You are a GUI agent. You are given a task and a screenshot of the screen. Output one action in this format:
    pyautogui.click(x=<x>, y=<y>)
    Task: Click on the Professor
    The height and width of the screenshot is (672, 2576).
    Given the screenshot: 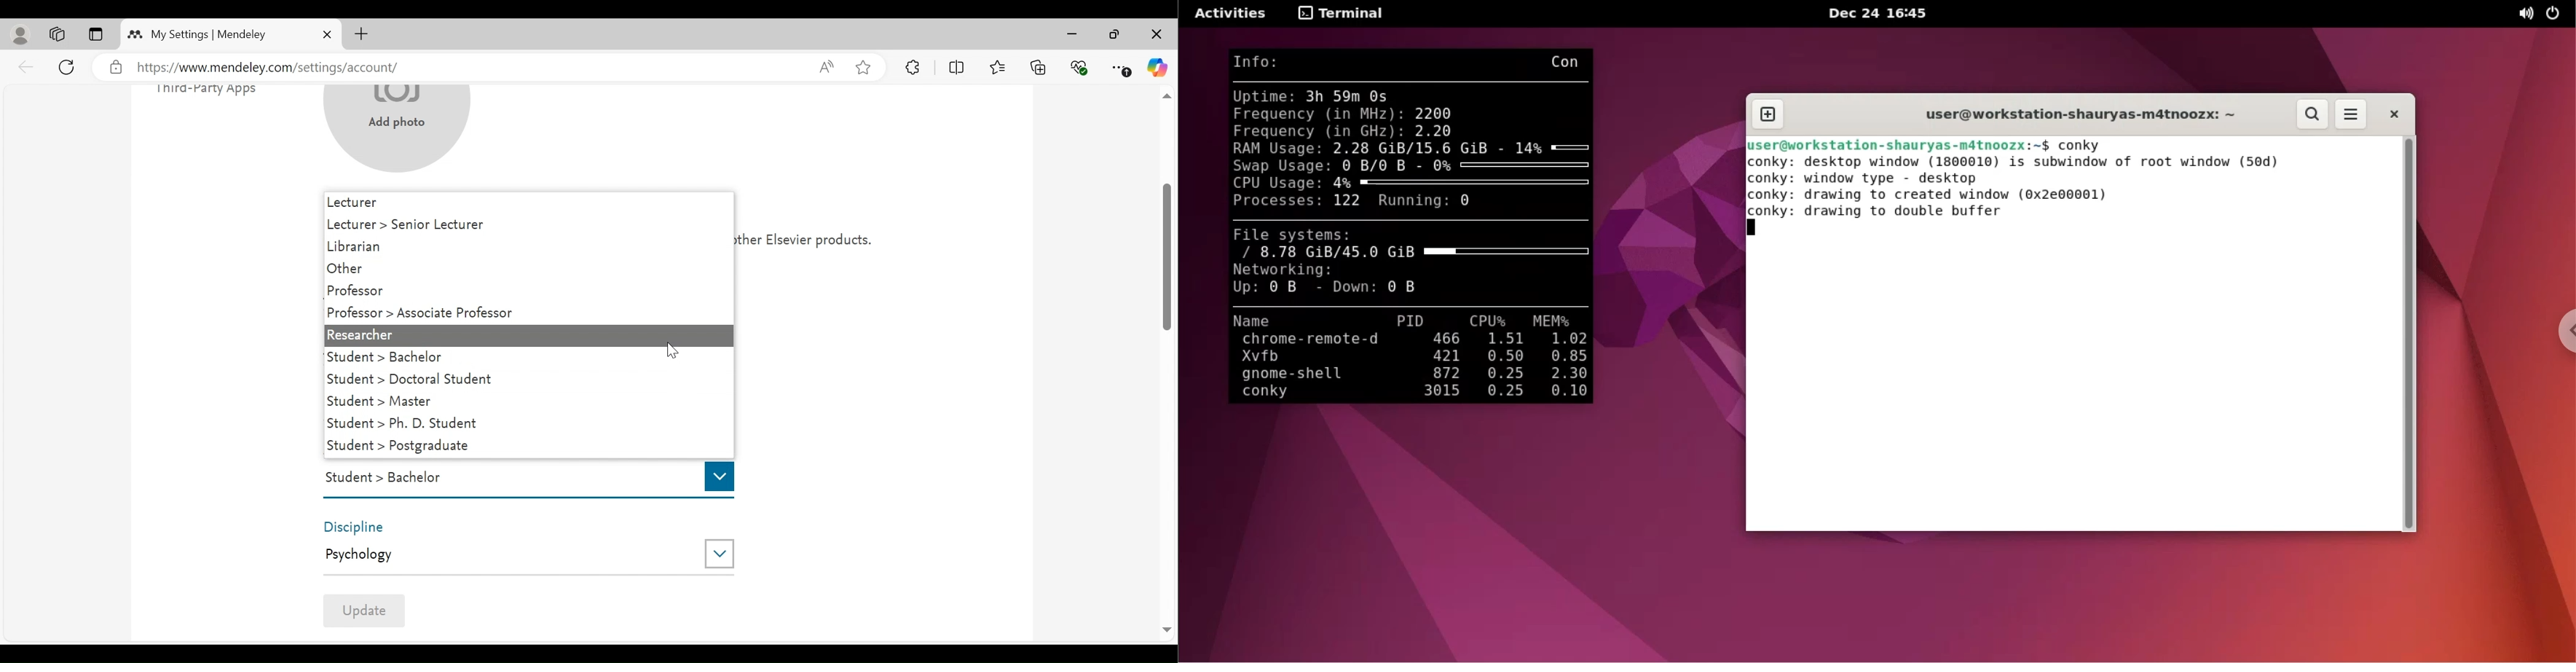 What is the action you would take?
    pyautogui.click(x=525, y=290)
    